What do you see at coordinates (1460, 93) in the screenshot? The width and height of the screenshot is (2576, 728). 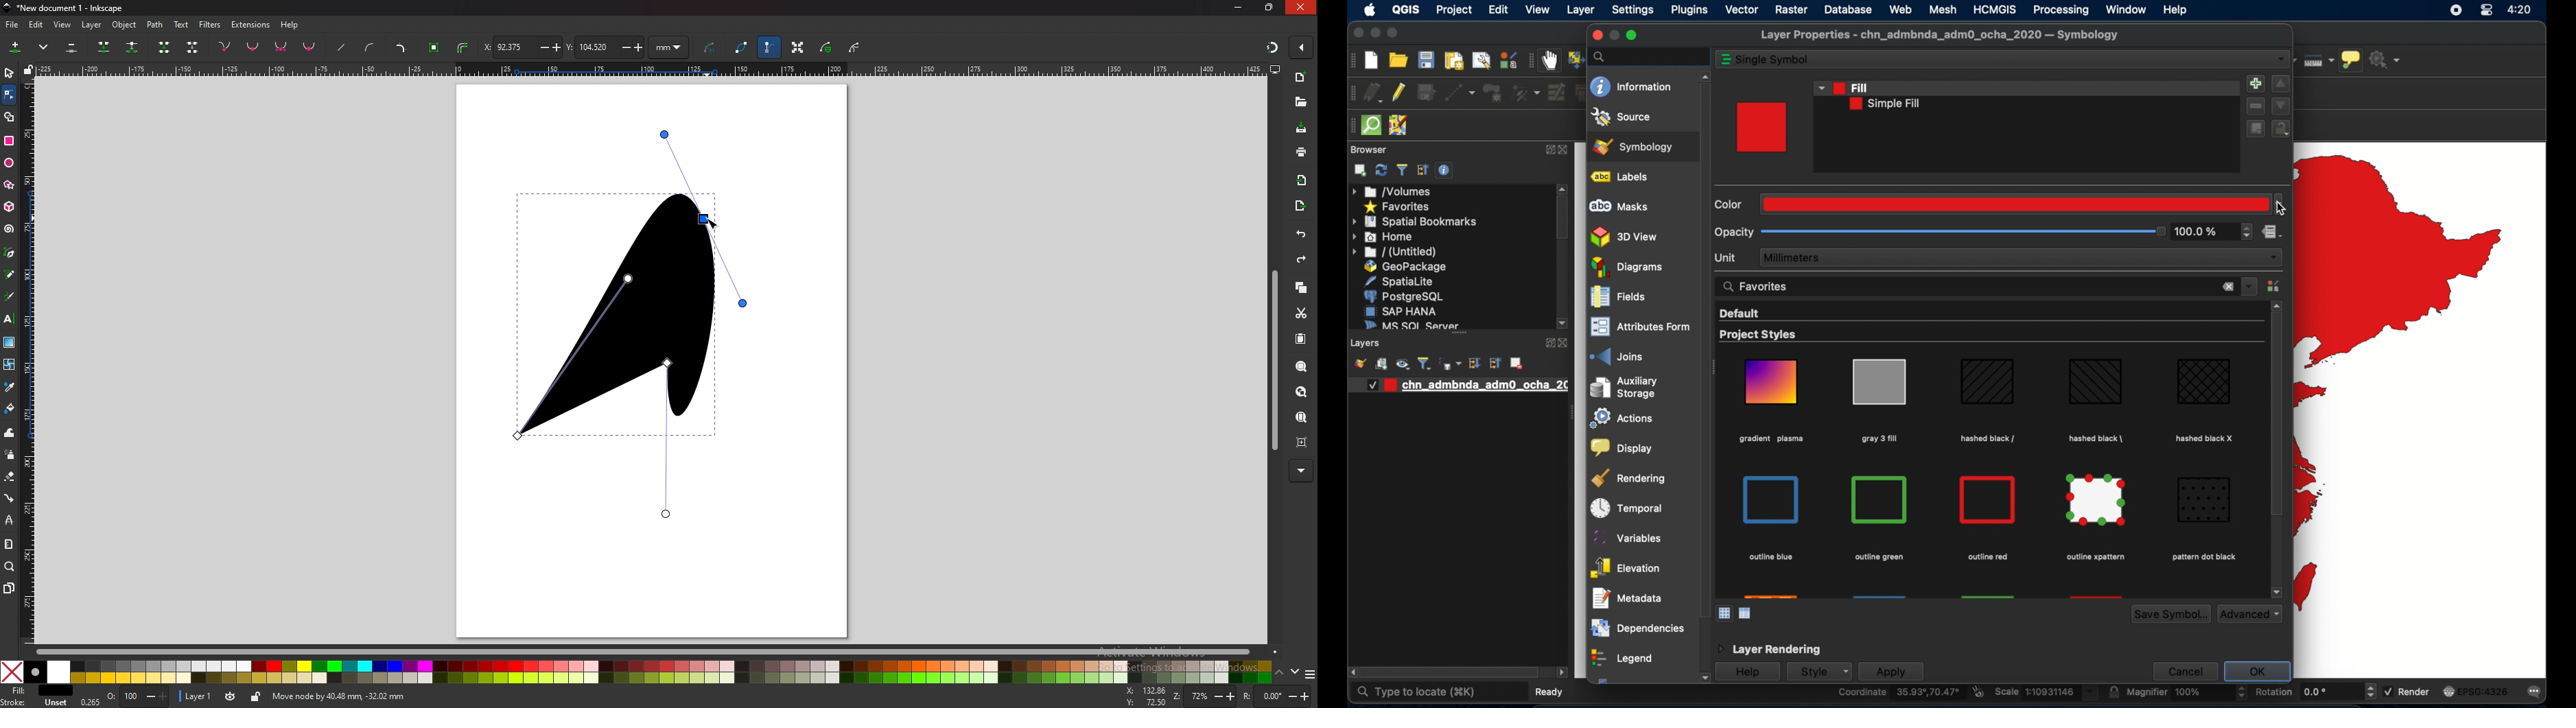 I see `digitize with segment` at bounding box center [1460, 93].